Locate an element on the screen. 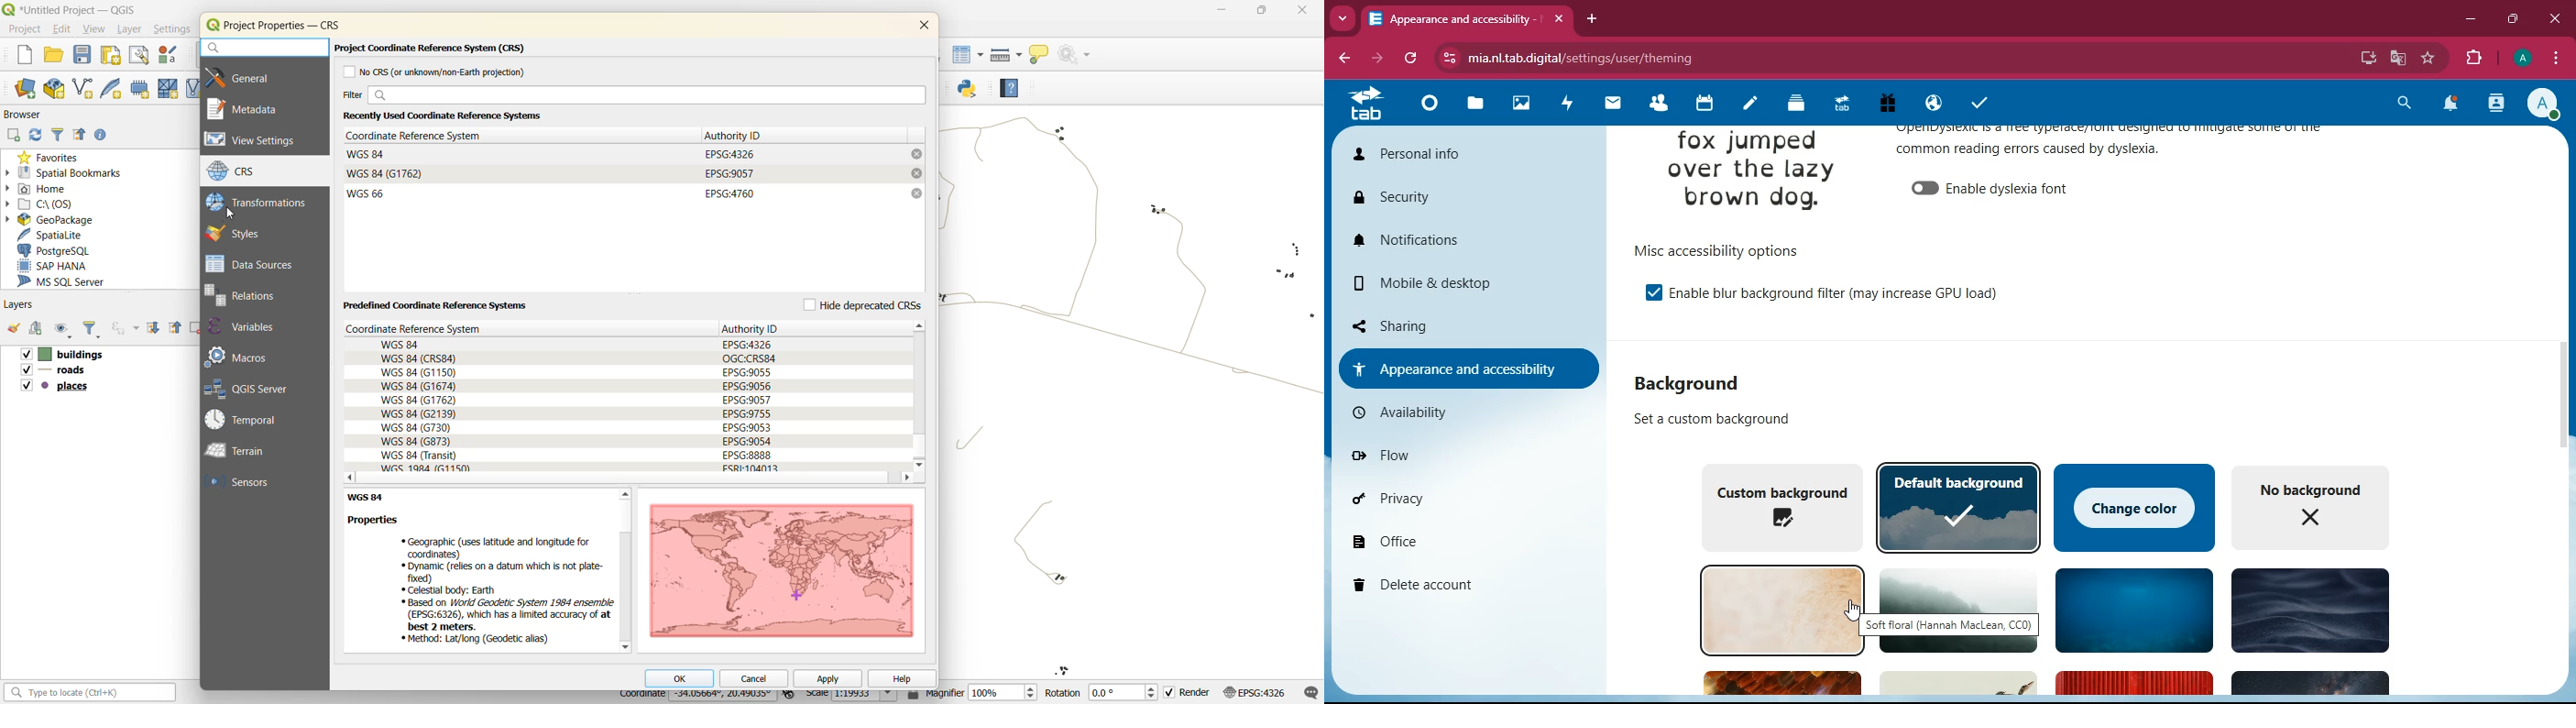 The image size is (2576, 728). cursor is located at coordinates (1848, 610).